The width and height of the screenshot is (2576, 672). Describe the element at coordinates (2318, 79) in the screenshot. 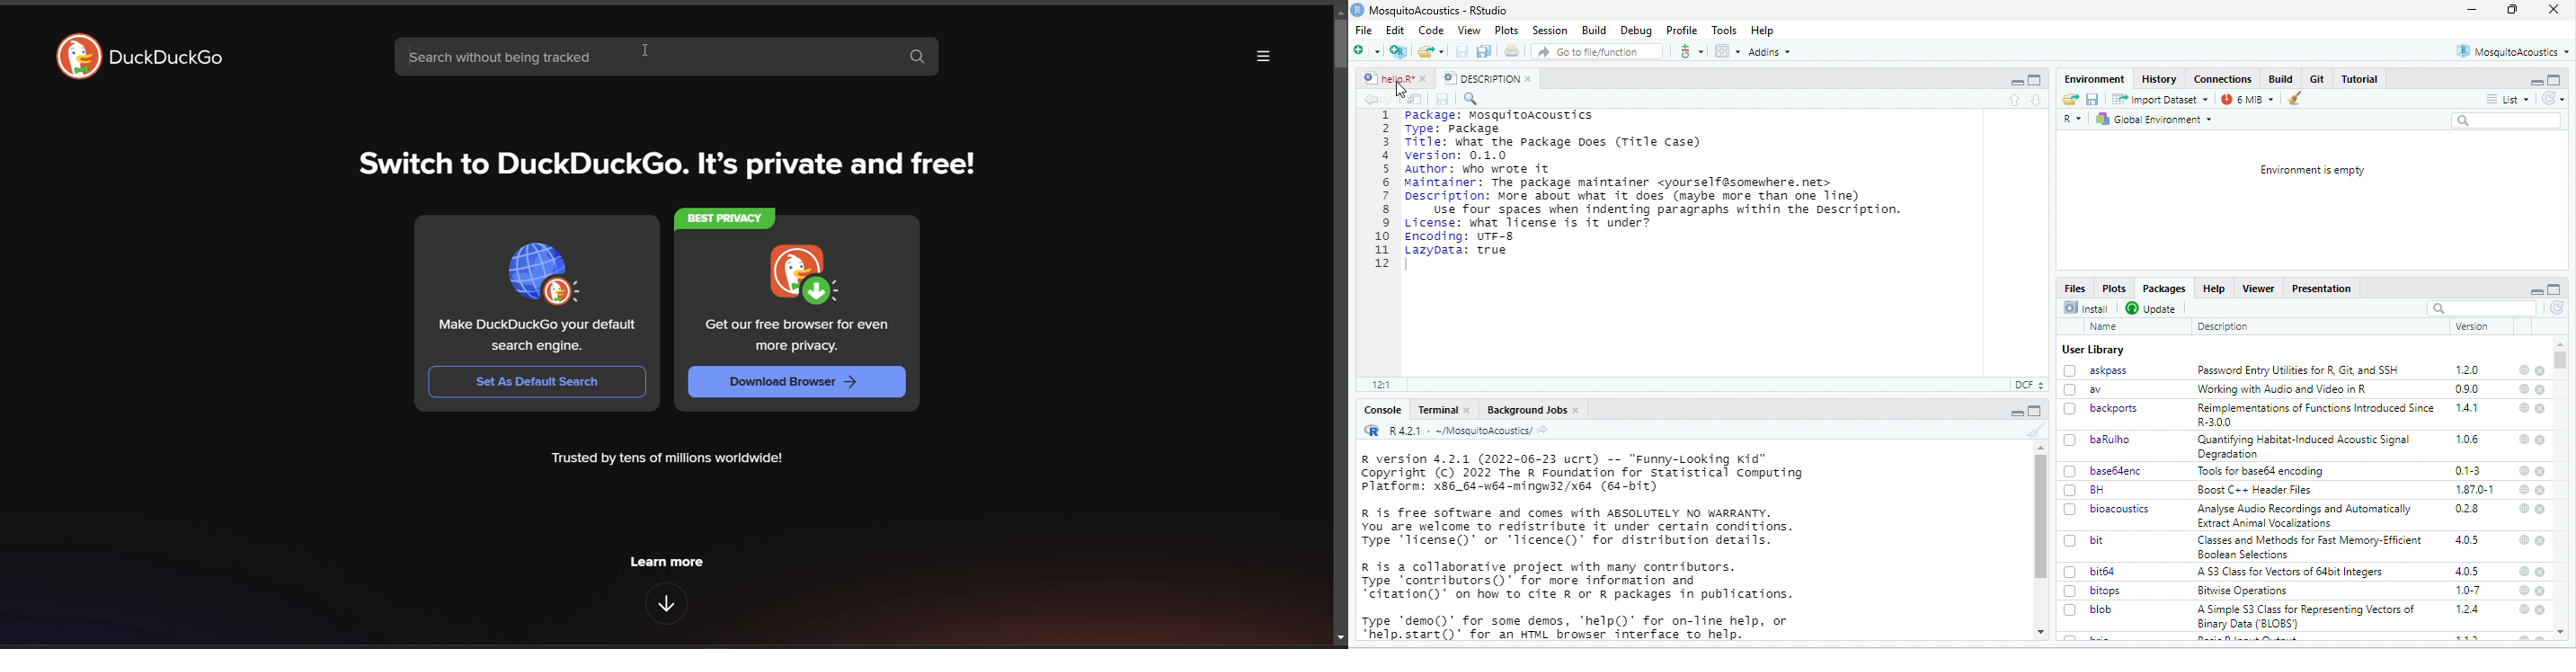

I see `Git` at that location.